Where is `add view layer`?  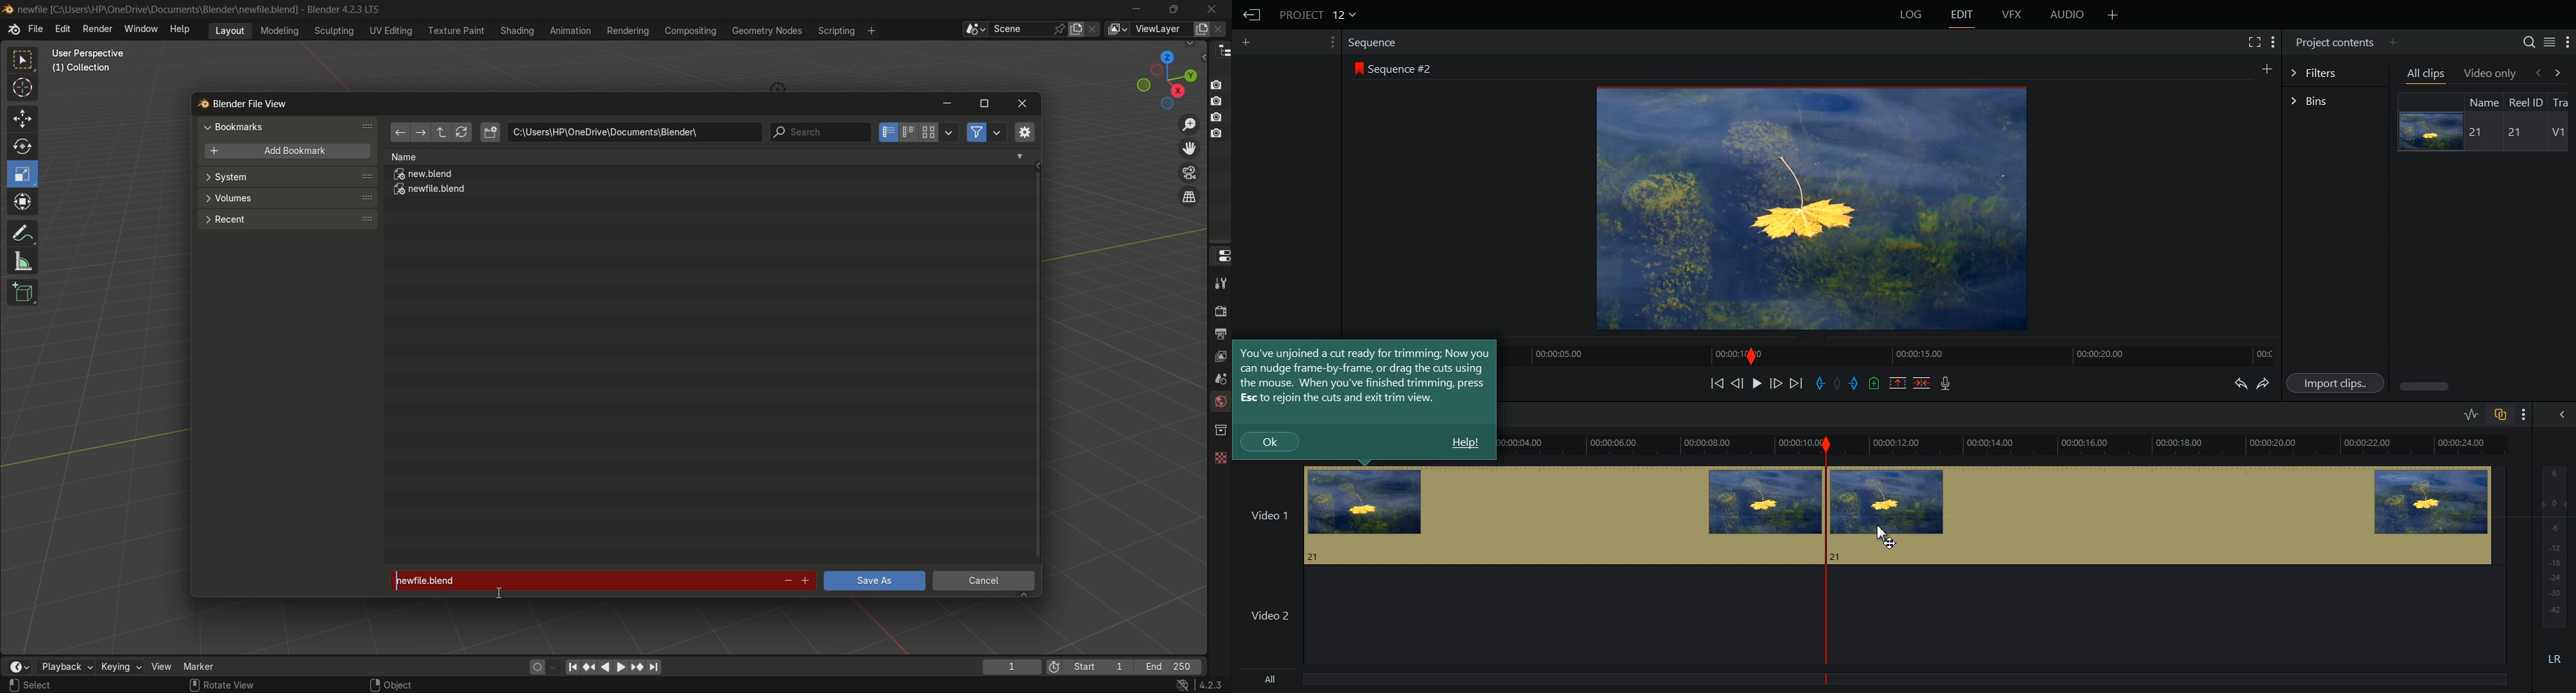 add view layer is located at coordinates (1200, 28).